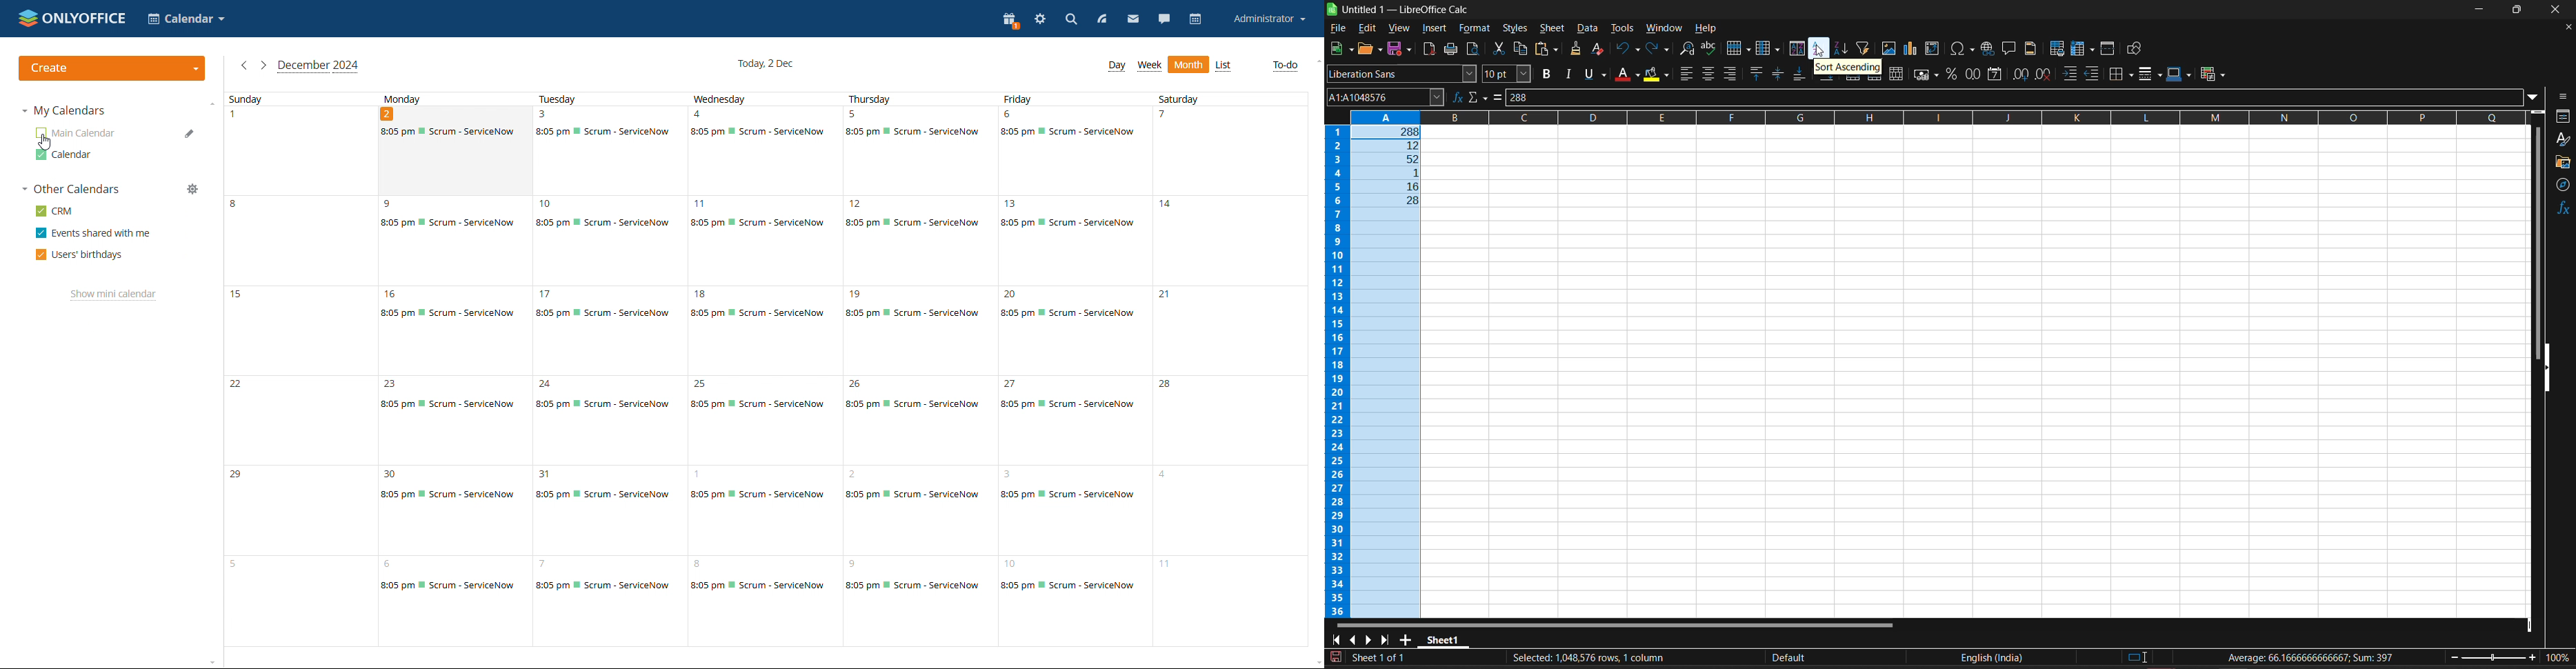 Image resolution: width=2576 pixels, height=672 pixels. What do you see at coordinates (2564, 140) in the screenshot?
I see `styles` at bounding box center [2564, 140].